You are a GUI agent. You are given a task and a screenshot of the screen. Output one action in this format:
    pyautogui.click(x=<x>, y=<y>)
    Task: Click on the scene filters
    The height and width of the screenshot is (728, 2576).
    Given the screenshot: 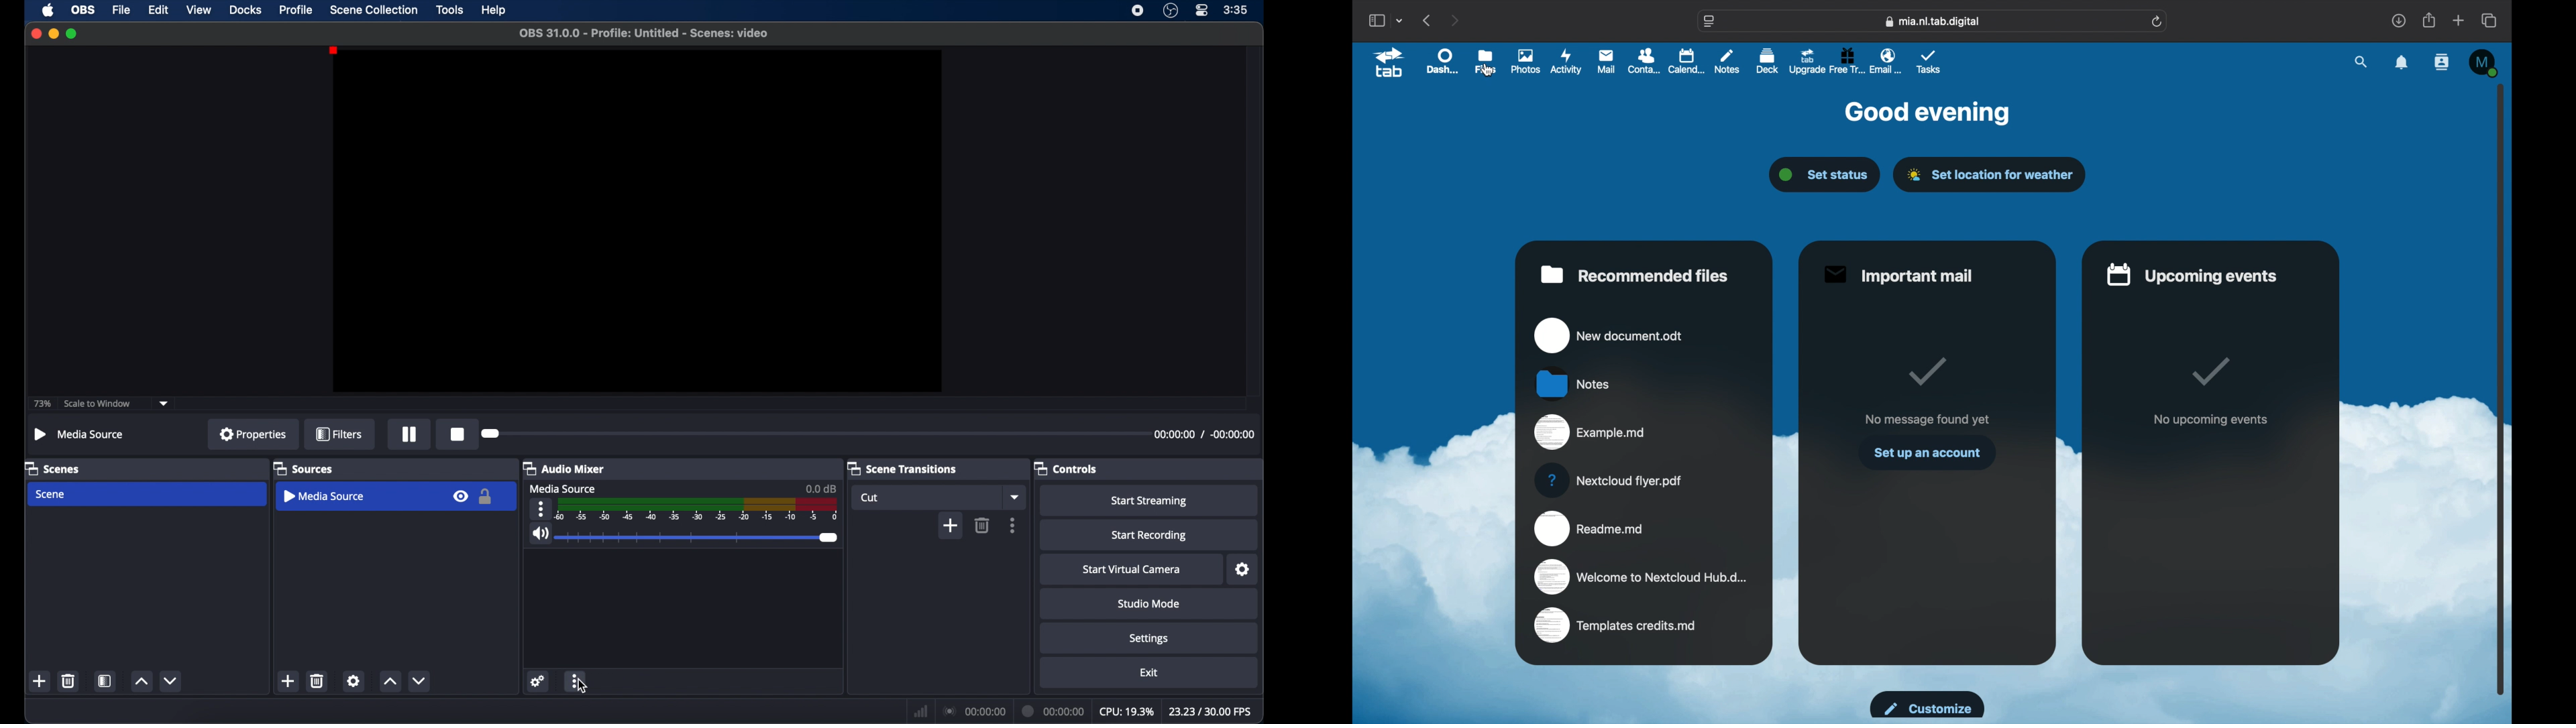 What is the action you would take?
    pyautogui.click(x=105, y=680)
    